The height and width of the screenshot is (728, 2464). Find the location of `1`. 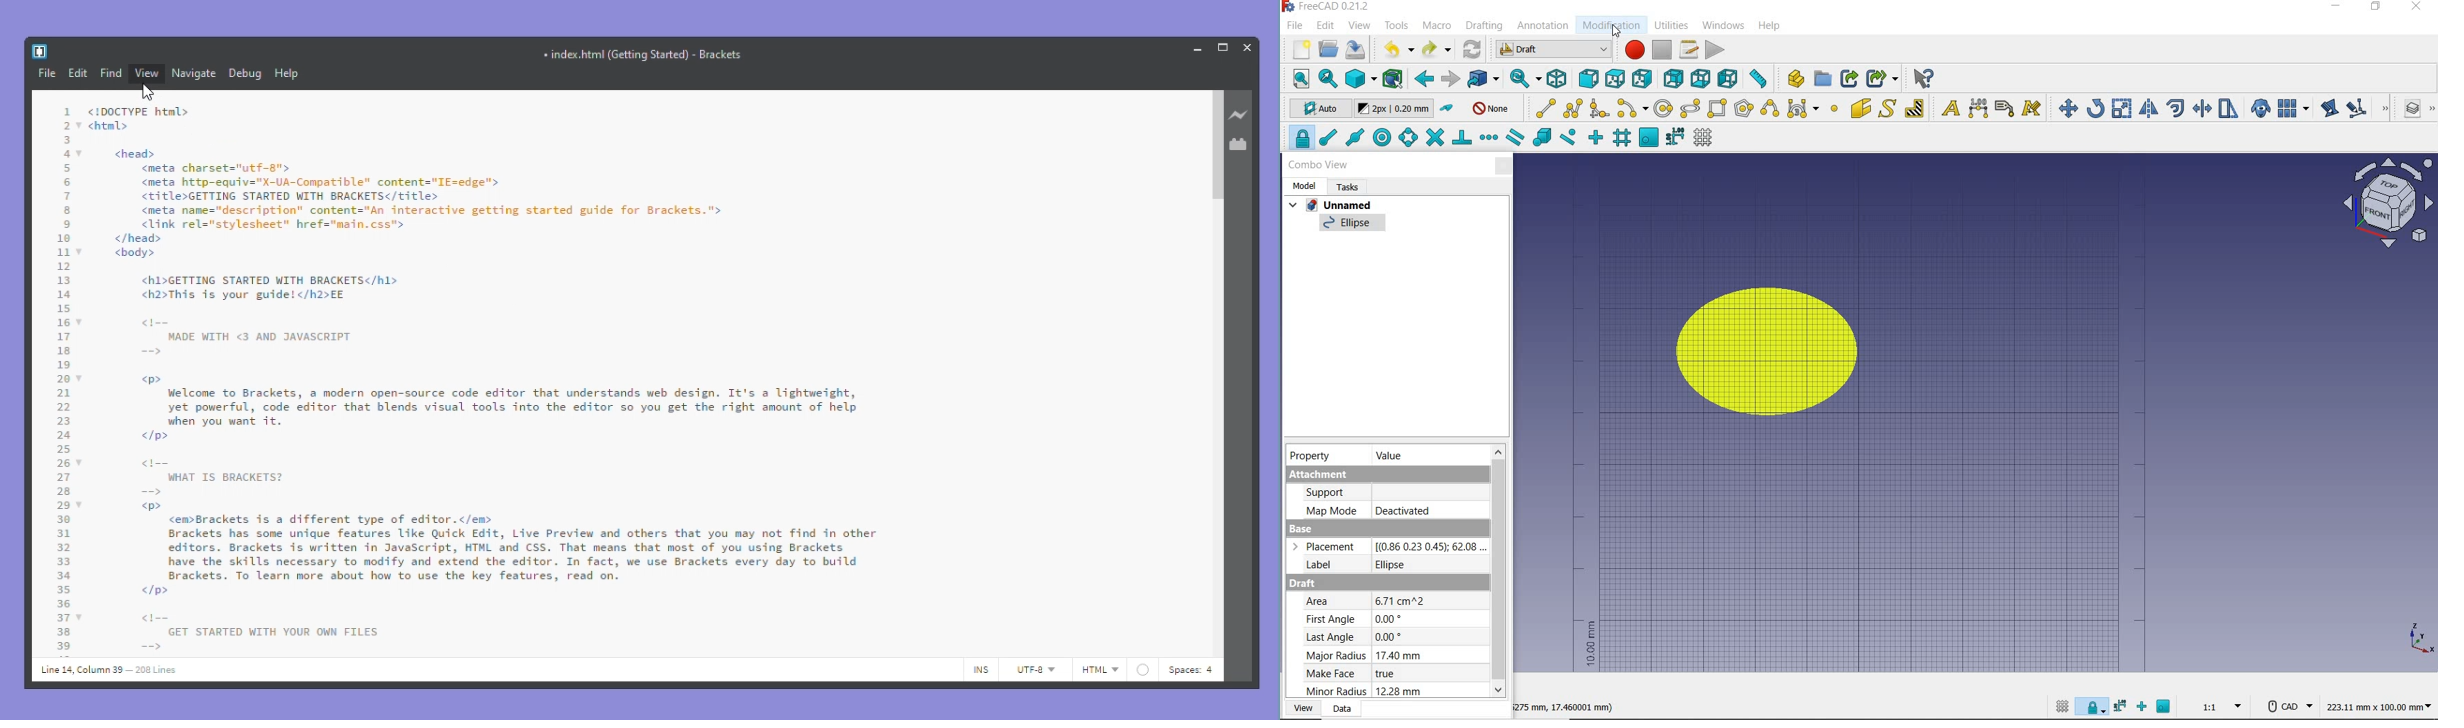

1 is located at coordinates (67, 111).